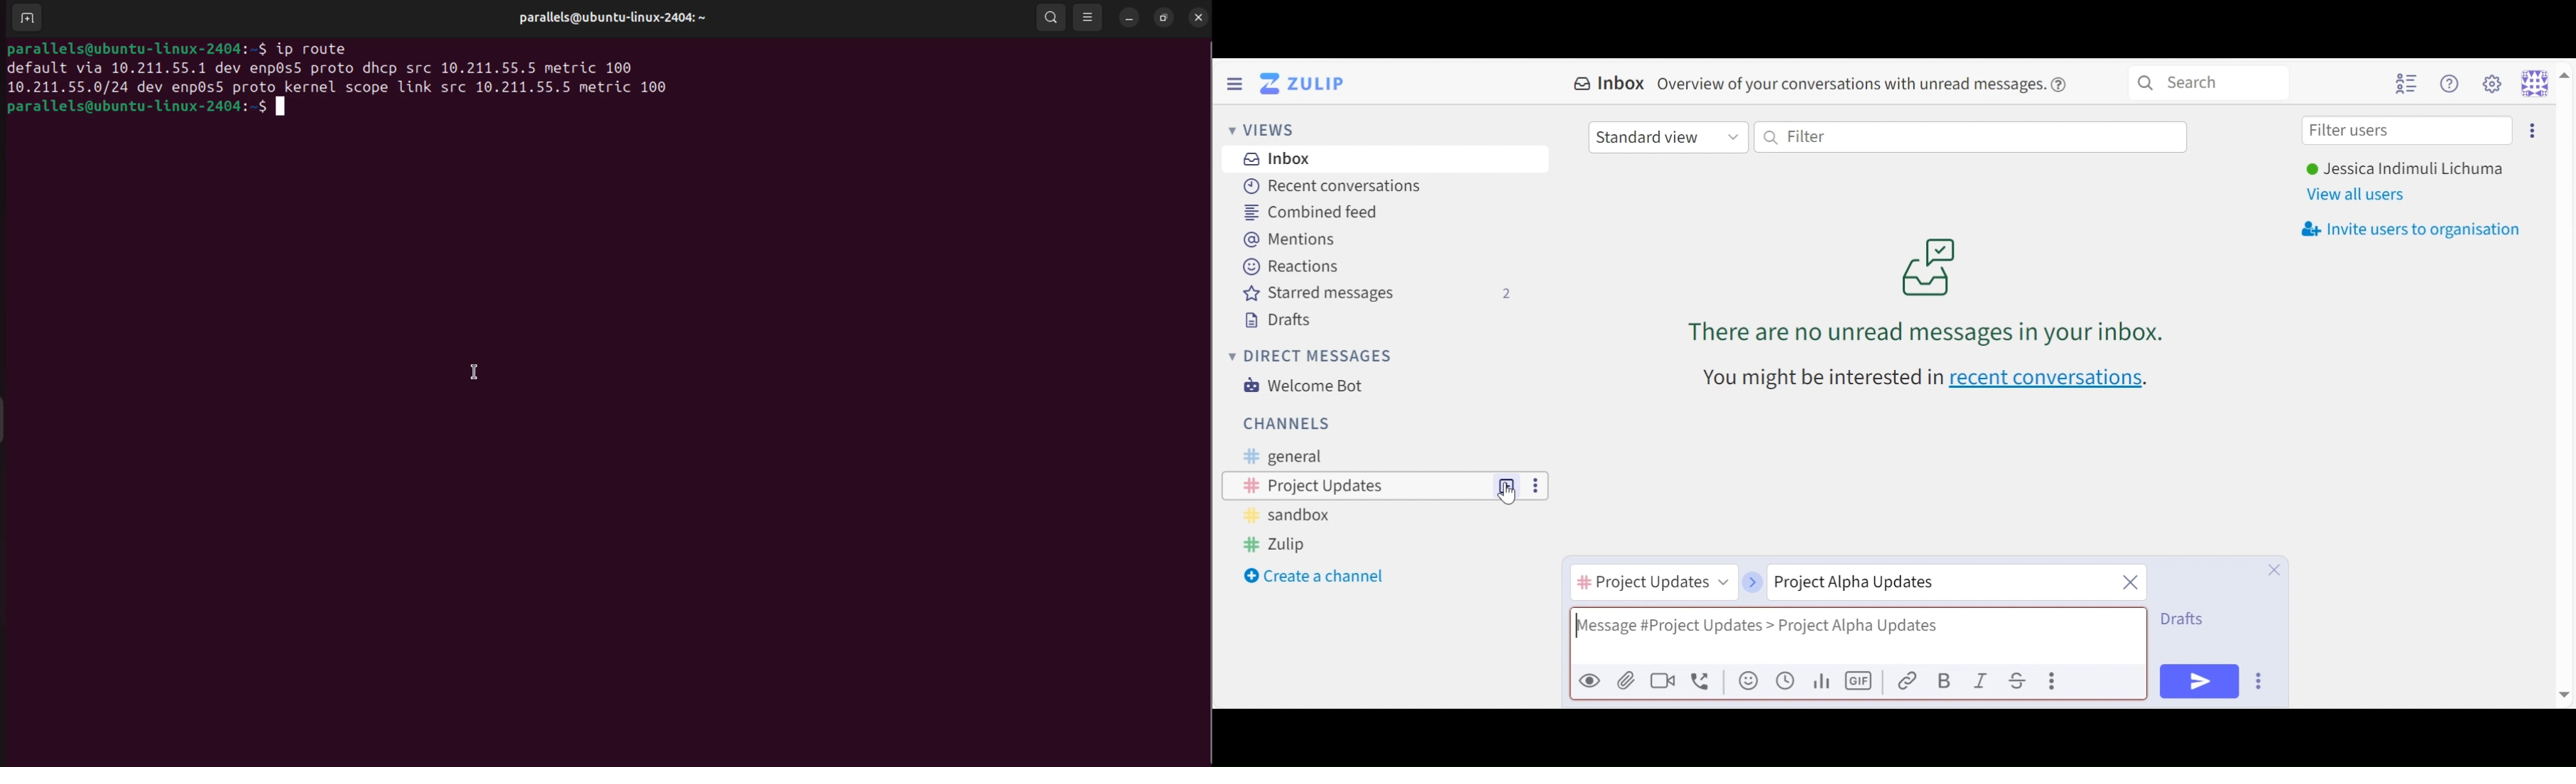 The width and height of the screenshot is (2576, 784). What do you see at coordinates (2418, 229) in the screenshot?
I see `Invite users to oragnisation` at bounding box center [2418, 229].